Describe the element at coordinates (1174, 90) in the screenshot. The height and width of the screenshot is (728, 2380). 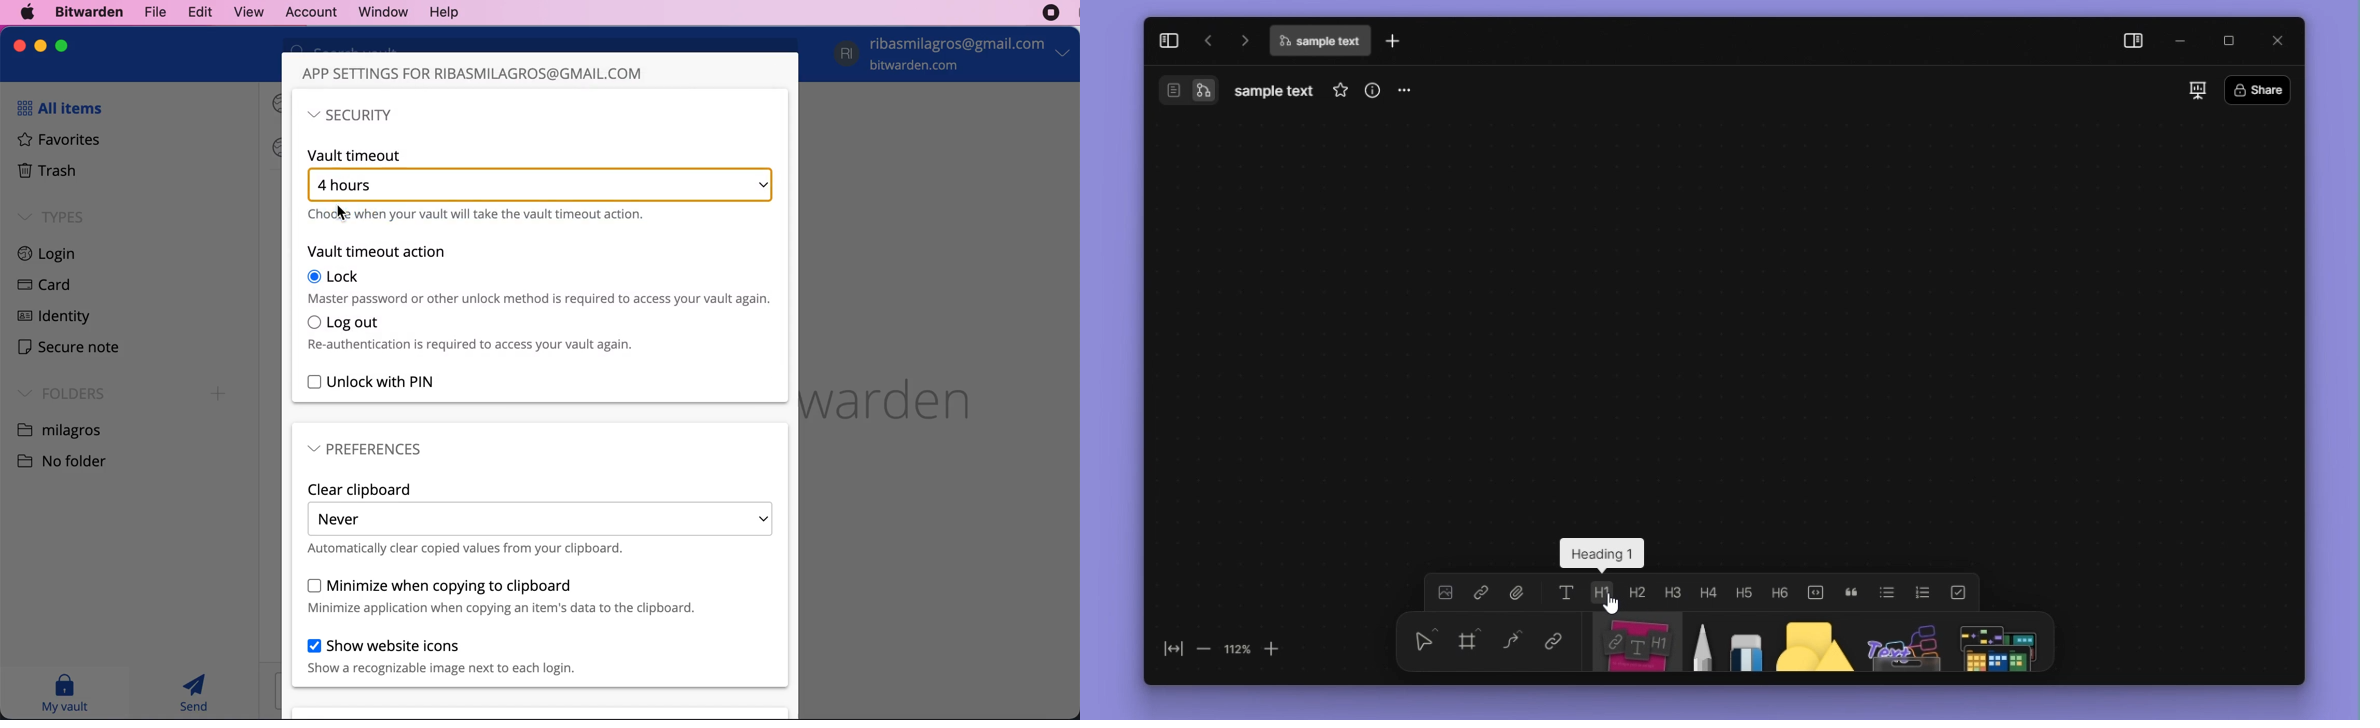
I see `switch` at that location.